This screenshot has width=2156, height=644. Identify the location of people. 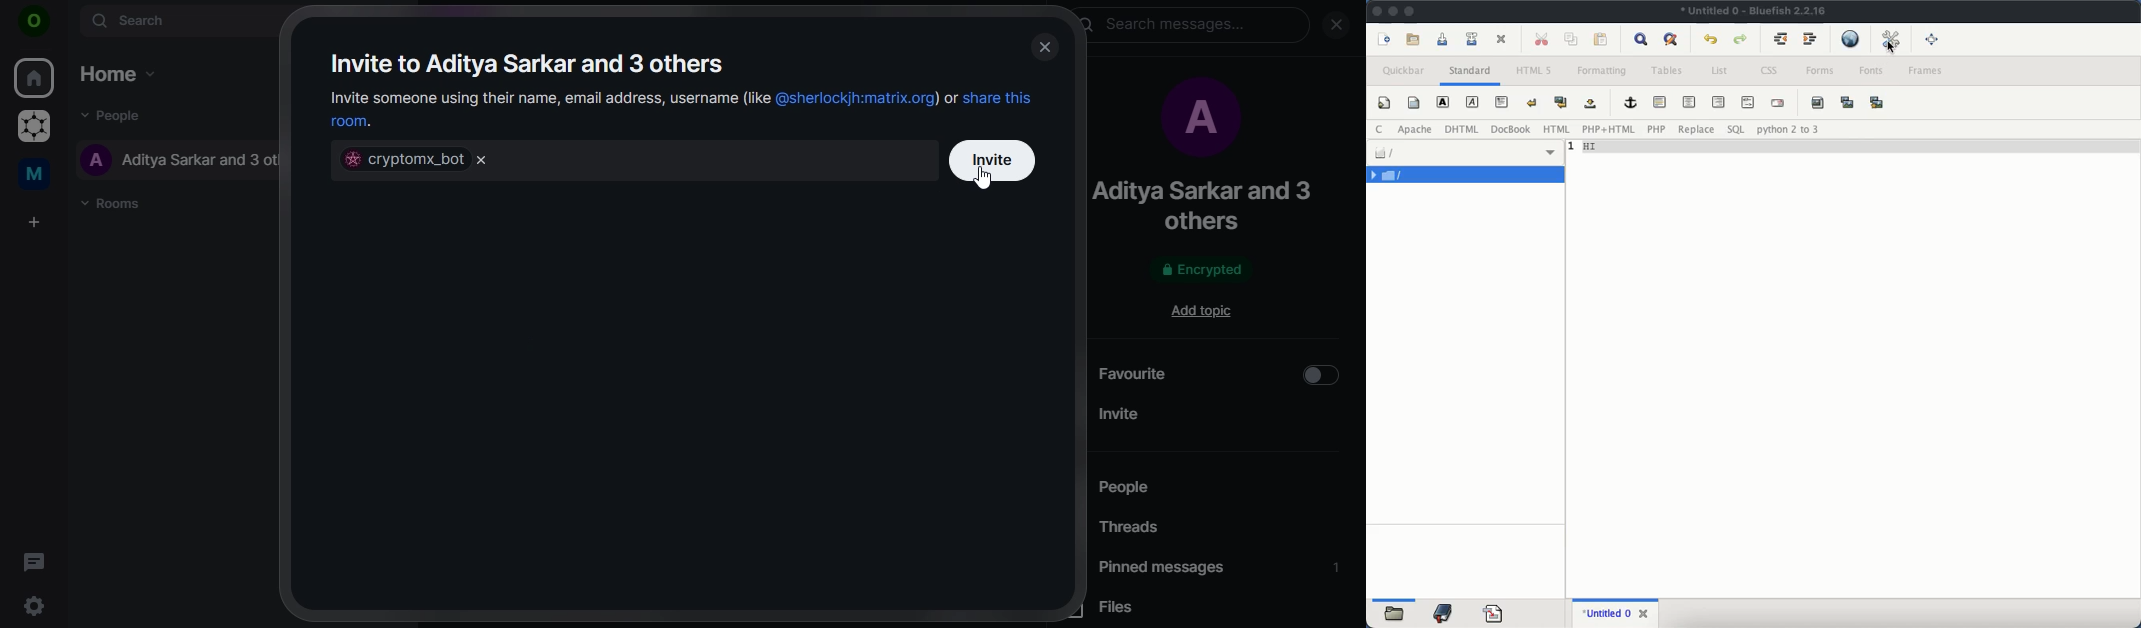
(113, 117).